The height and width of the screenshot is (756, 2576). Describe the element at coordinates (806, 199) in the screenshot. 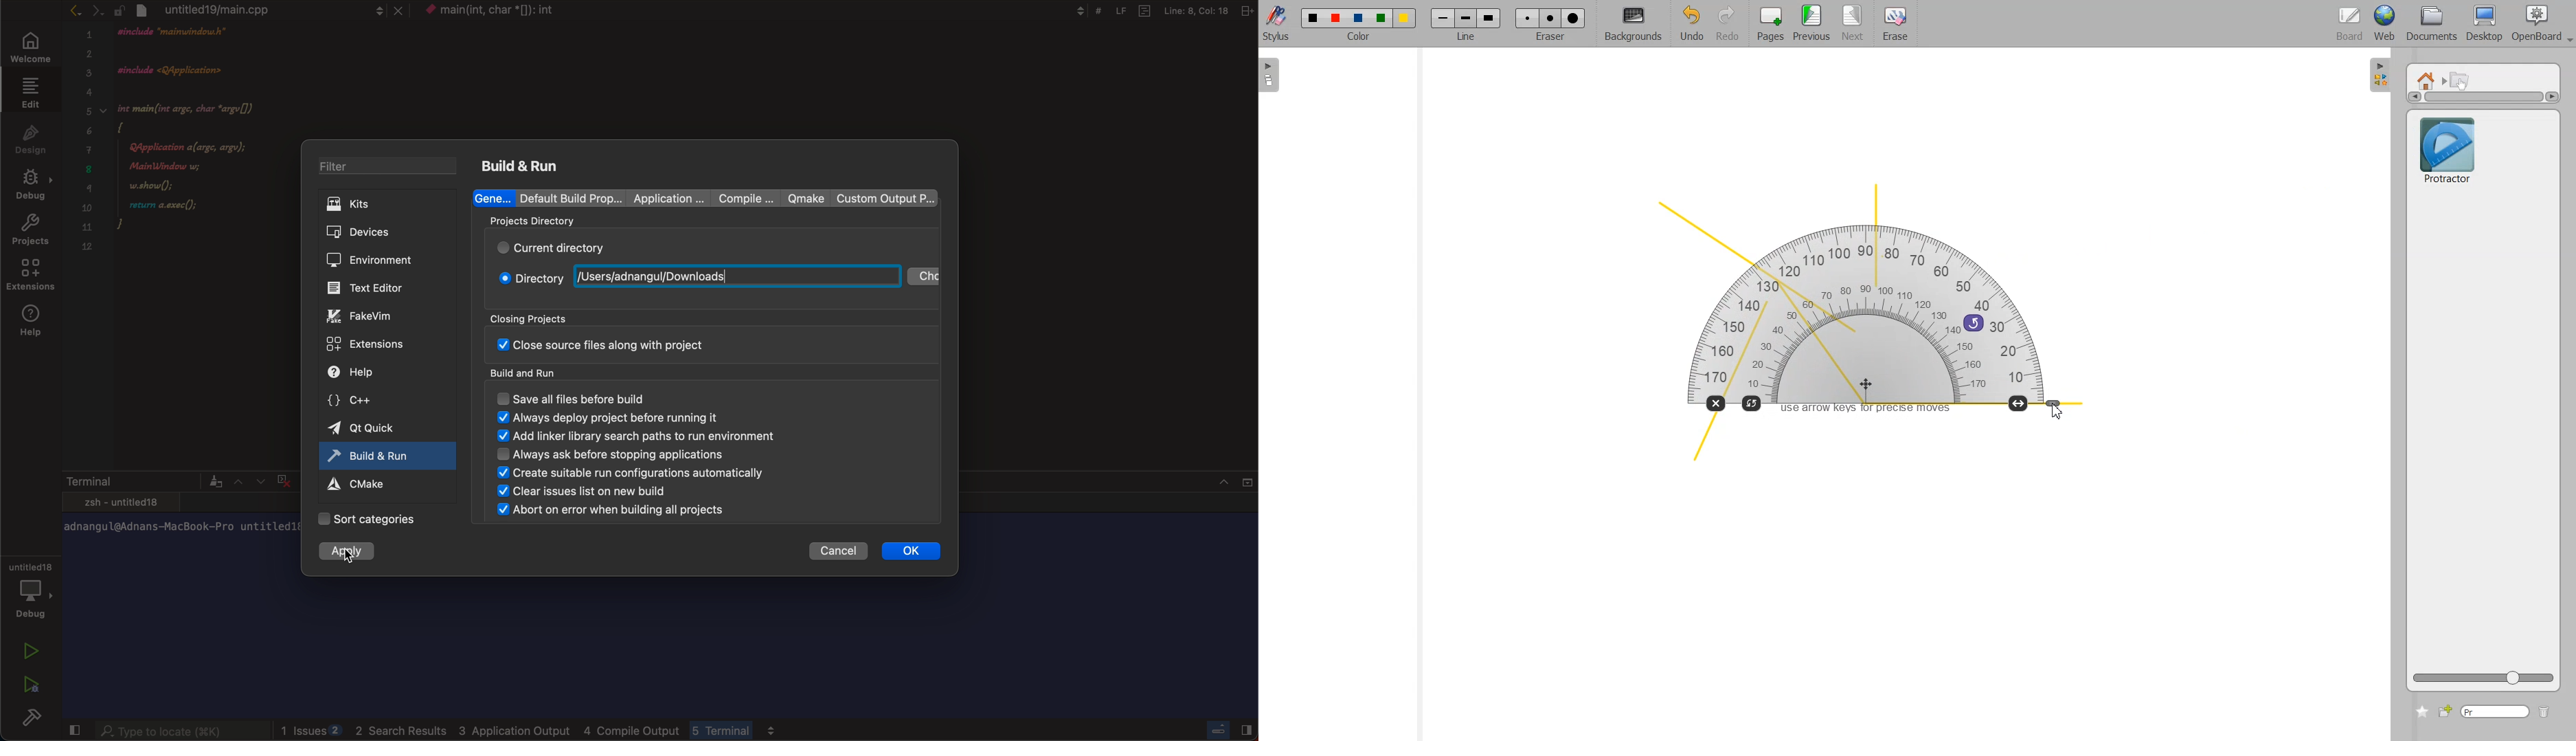

I see `qmake` at that location.